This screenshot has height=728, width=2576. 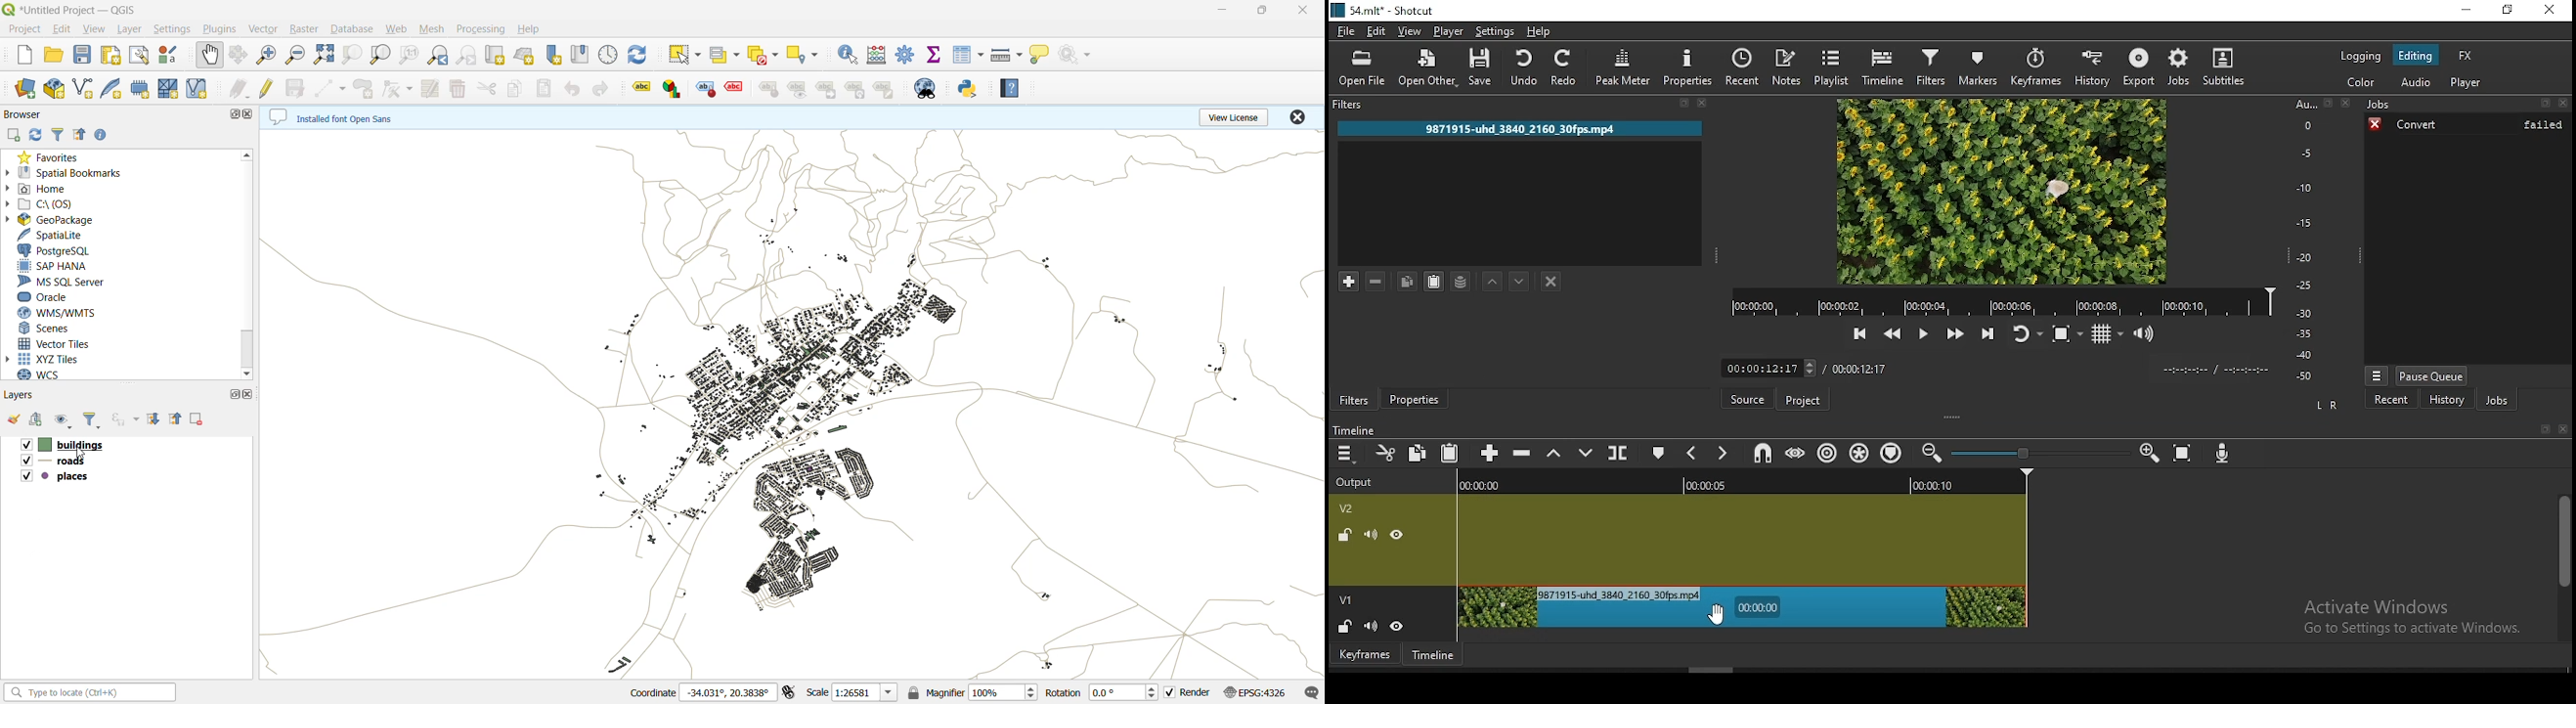 I want to click on restore, so click(x=2509, y=10).